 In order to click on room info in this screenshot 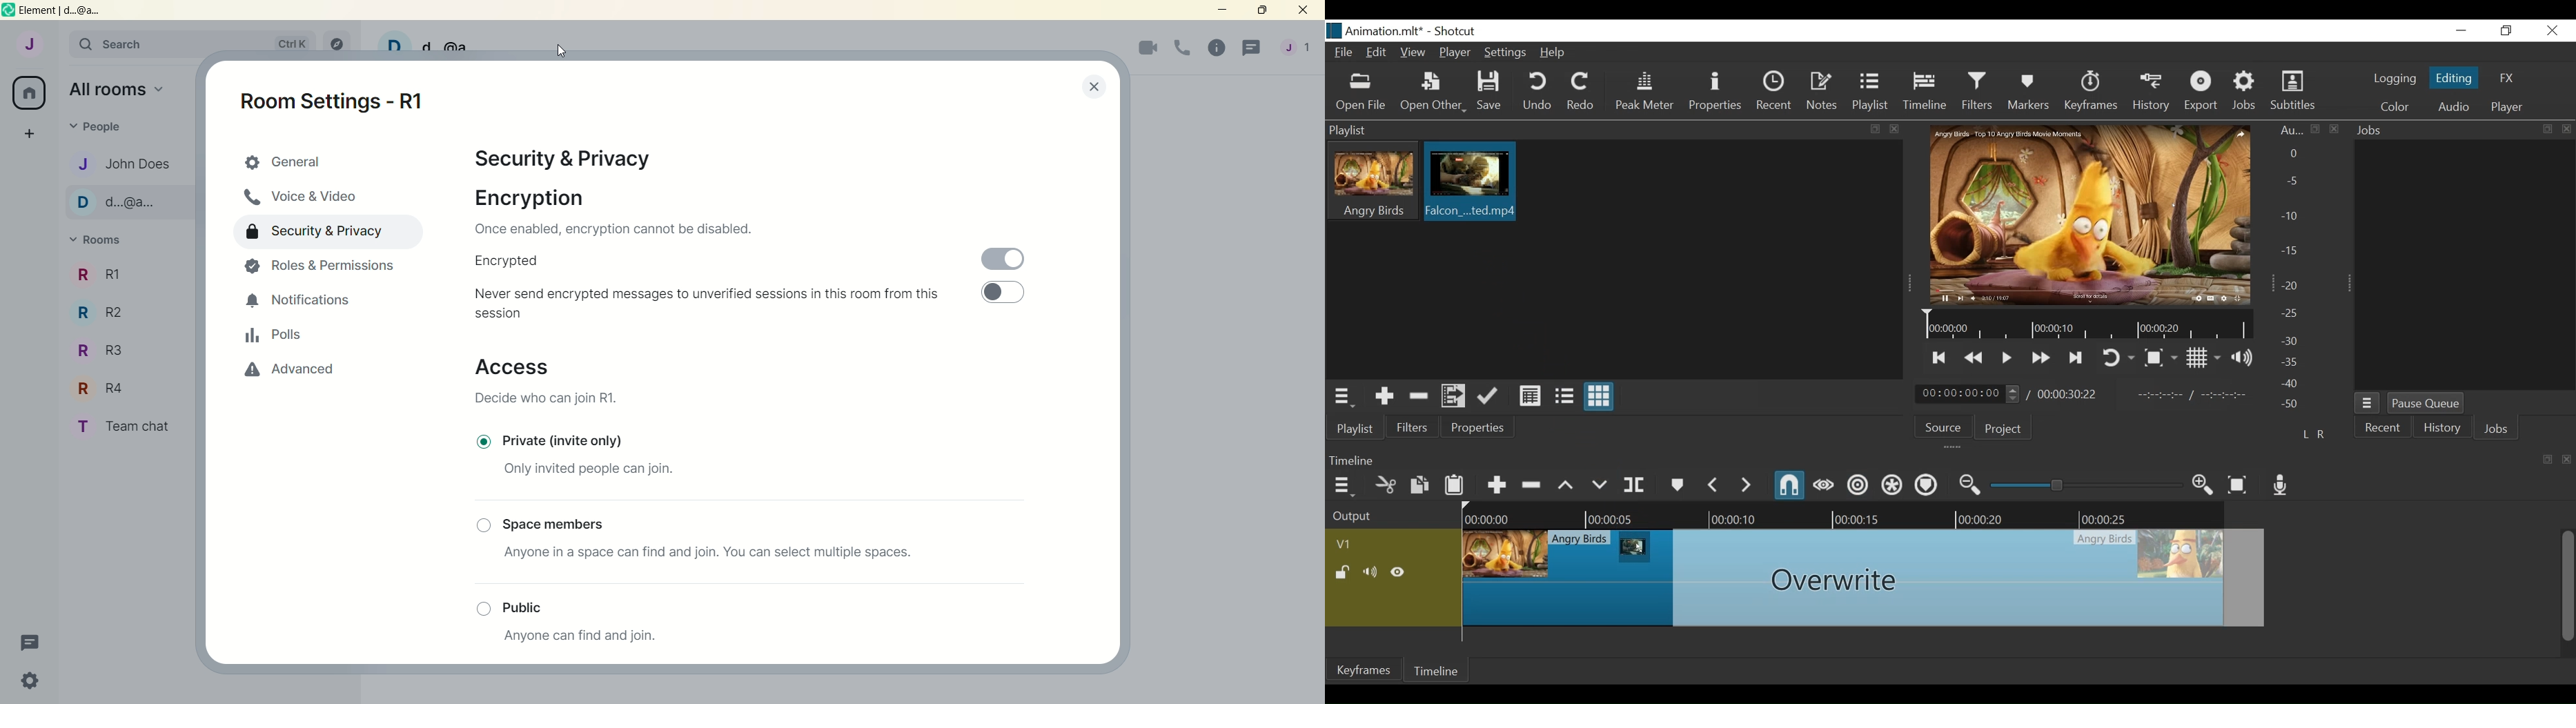, I will do `click(1214, 47)`.